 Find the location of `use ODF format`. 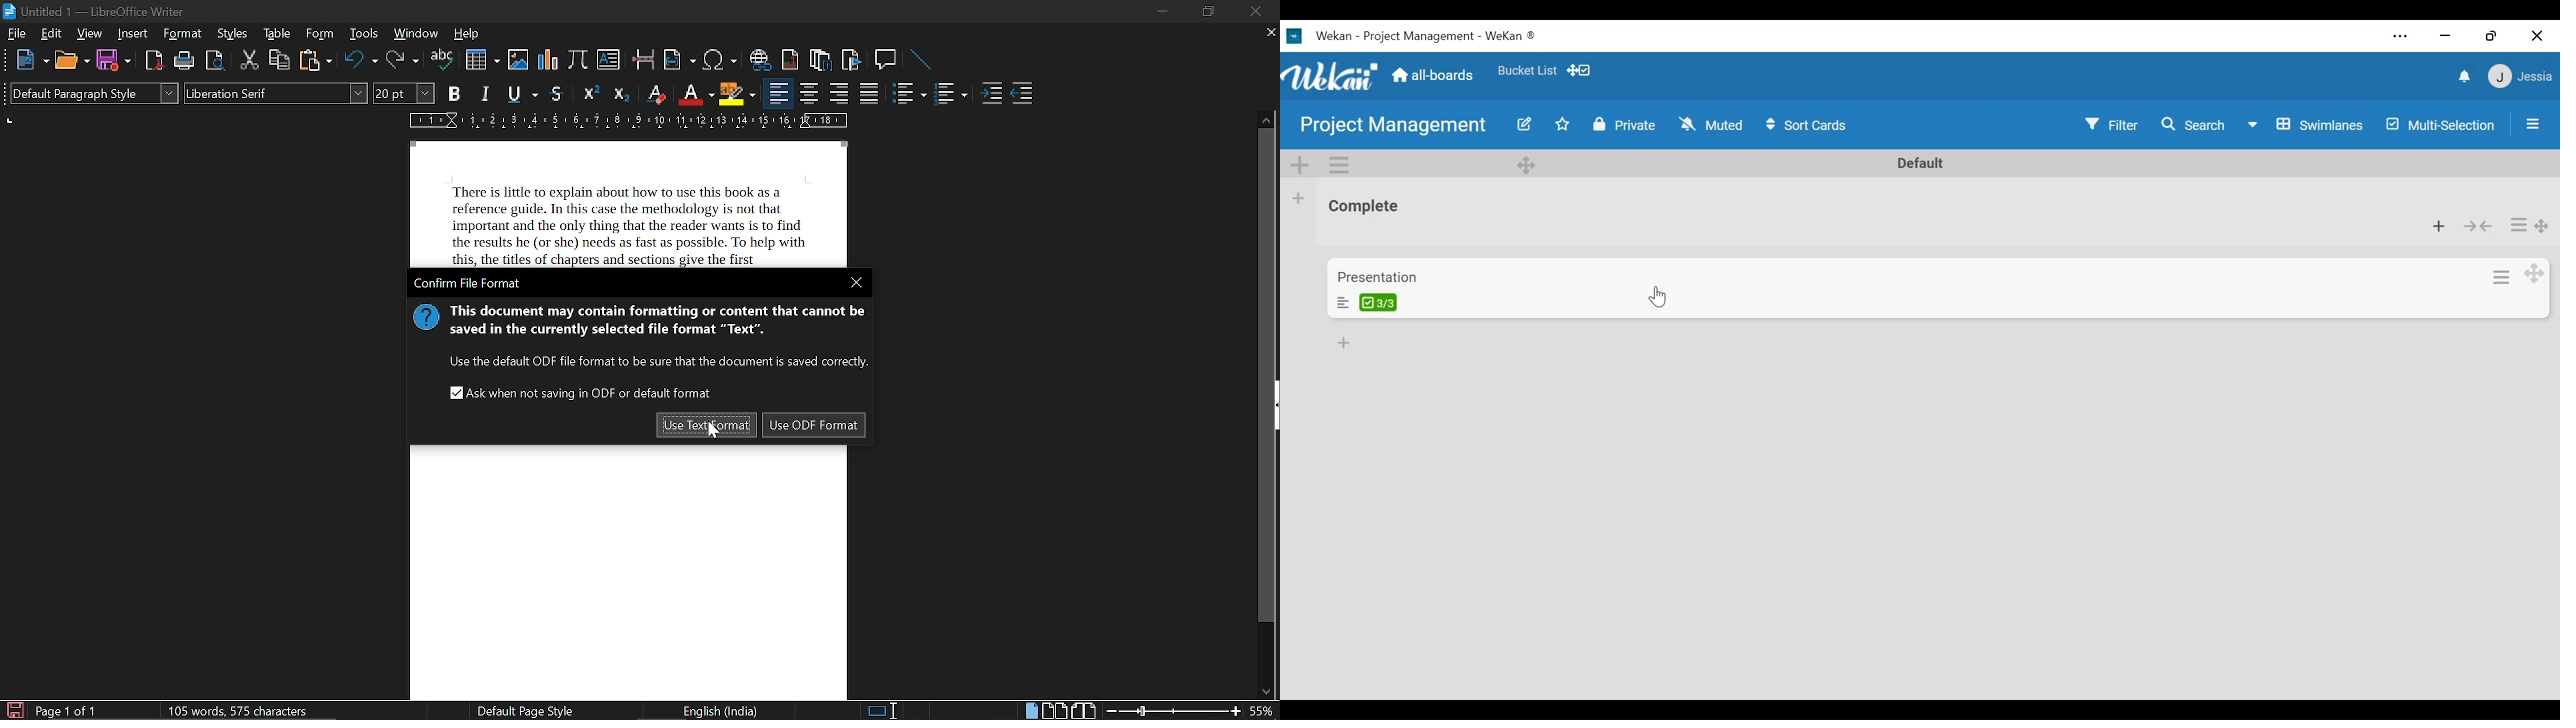

use ODF format is located at coordinates (812, 425).